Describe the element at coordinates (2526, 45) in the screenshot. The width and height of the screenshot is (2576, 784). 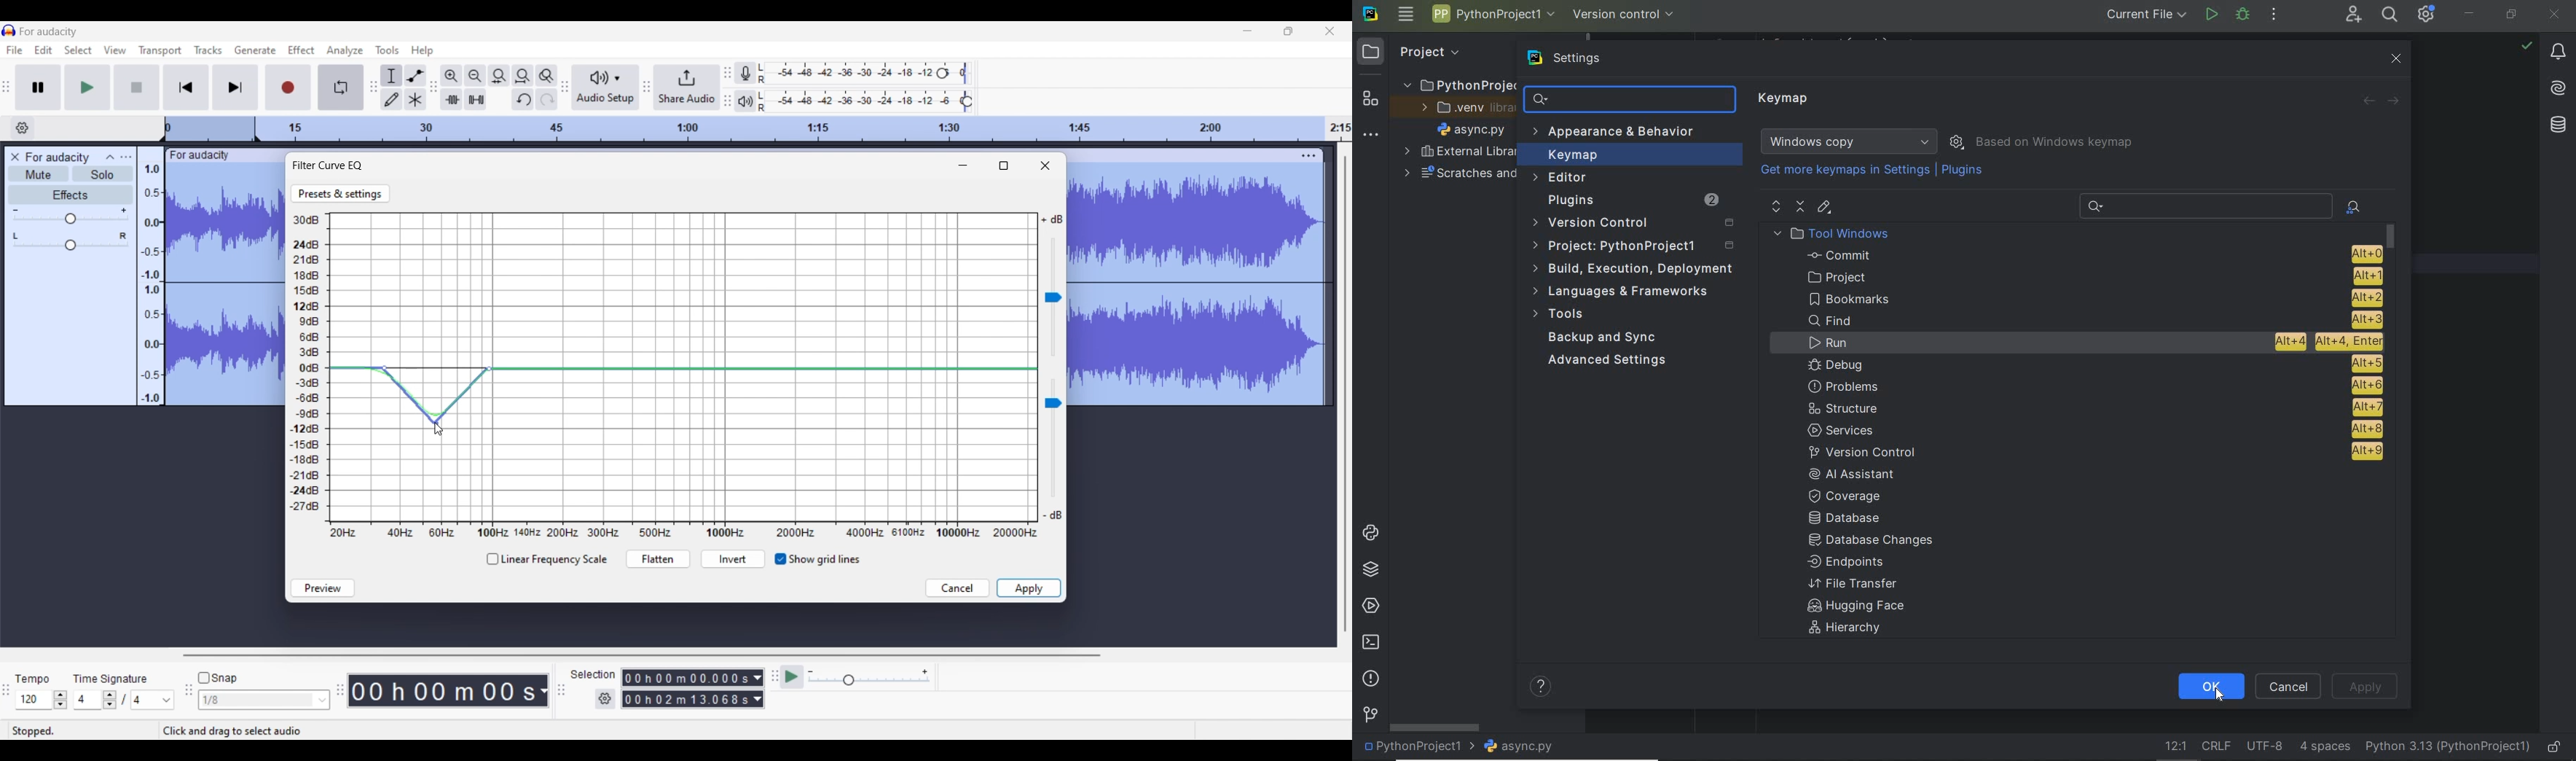
I see `no problems` at that location.